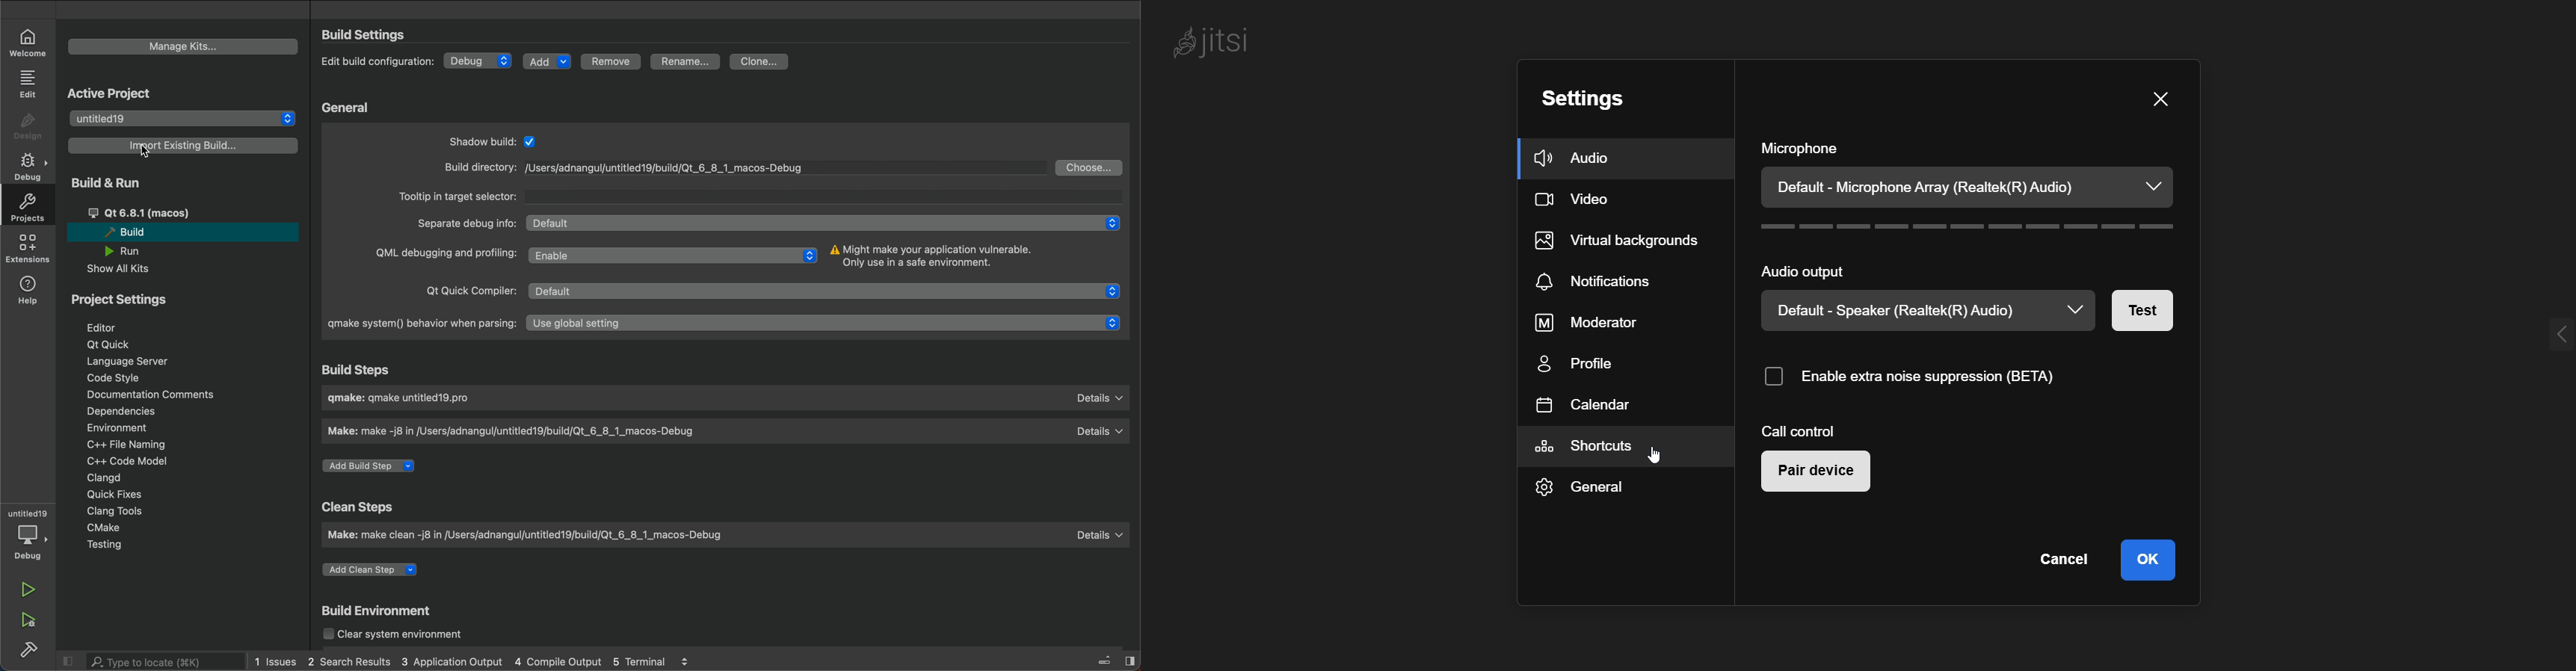 Image resolution: width=2576 pixels, height=672 pixels. What do you see at coordinates (28, 513) in the screenshot?
I see `untitled` at bounding box center [28, 513].